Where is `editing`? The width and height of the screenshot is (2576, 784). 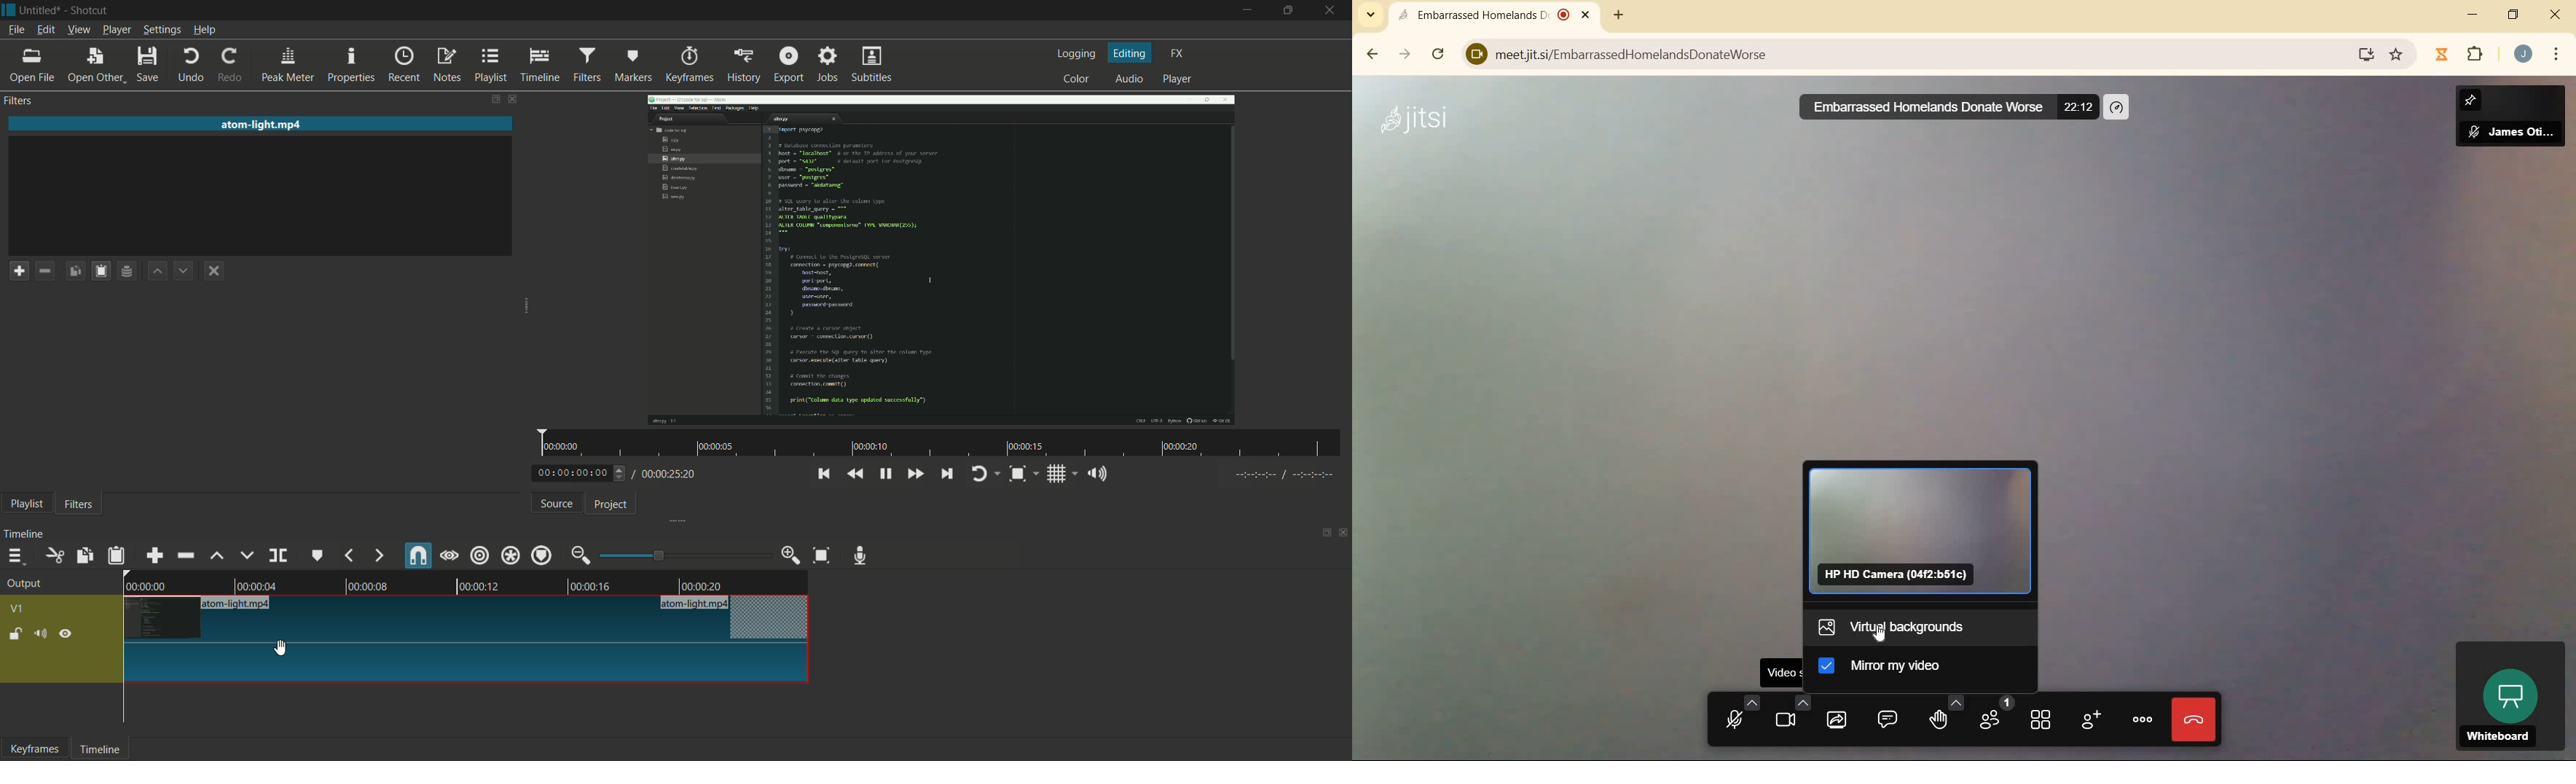 editing is located at coordinates (1131, 54).